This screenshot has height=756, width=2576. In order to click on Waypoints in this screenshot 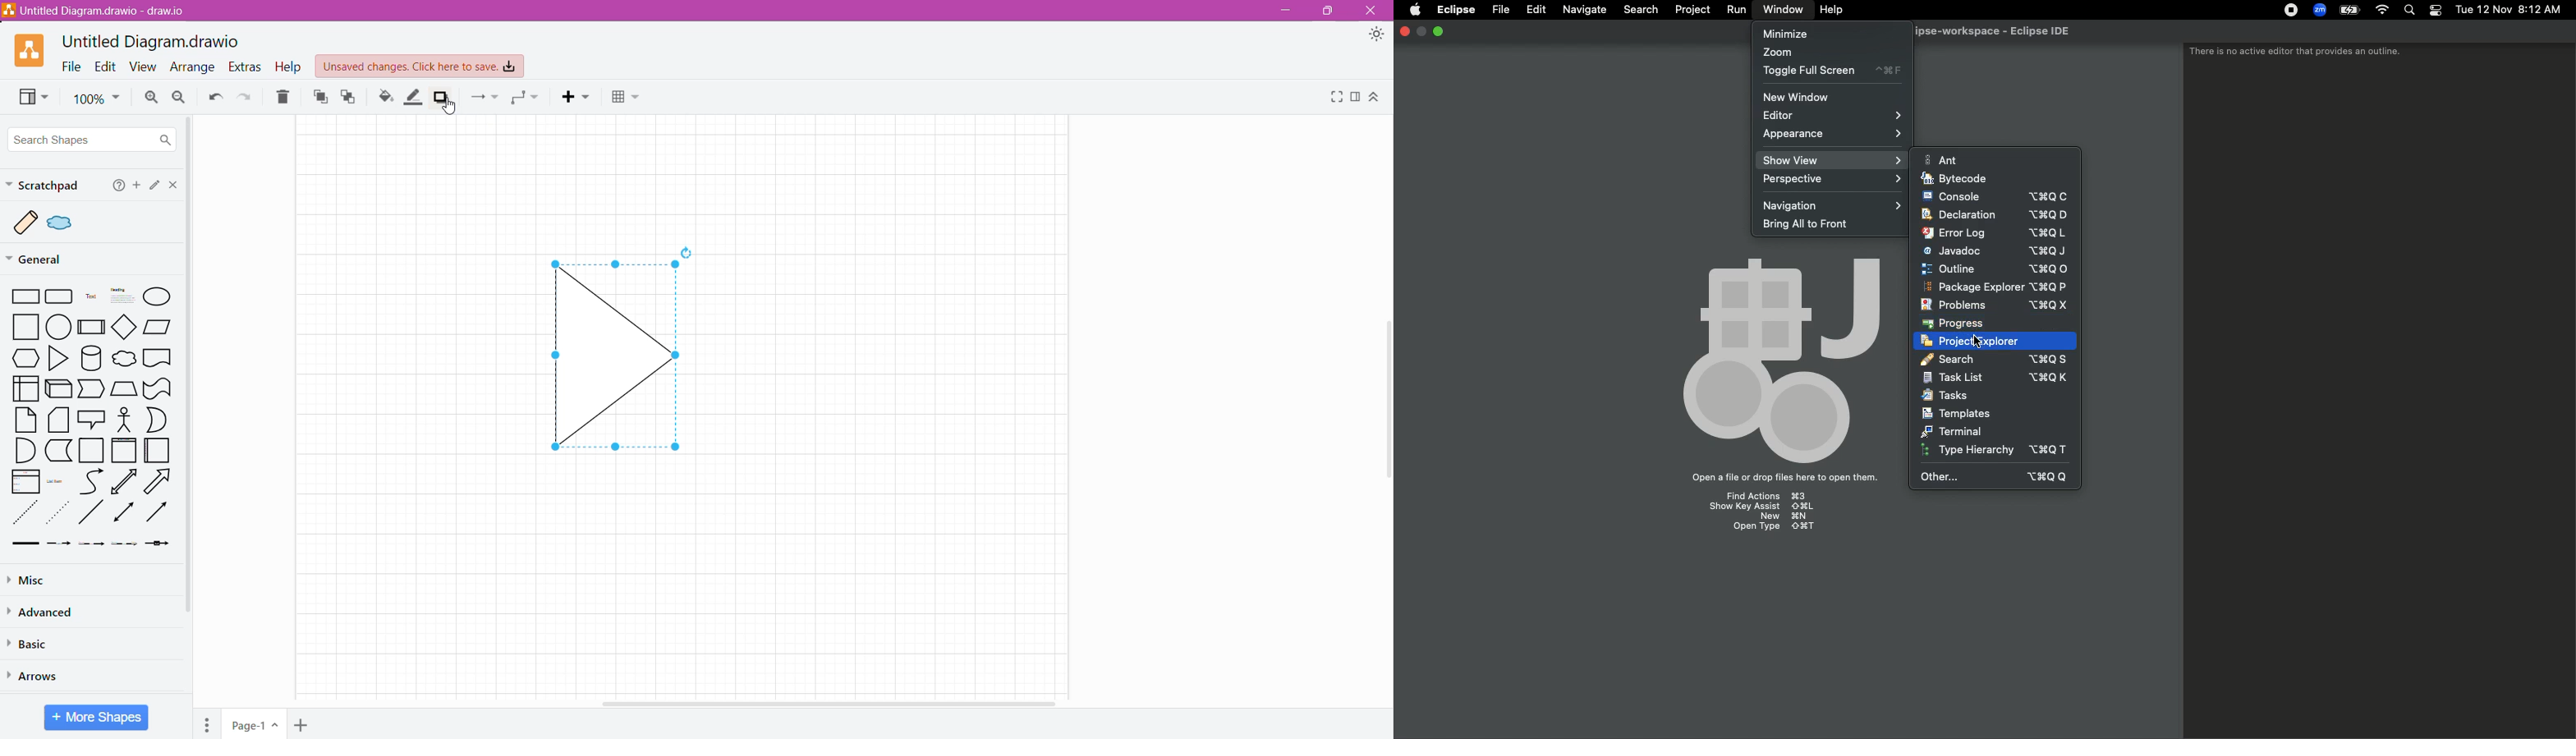, I will do `click(526, 96)`.